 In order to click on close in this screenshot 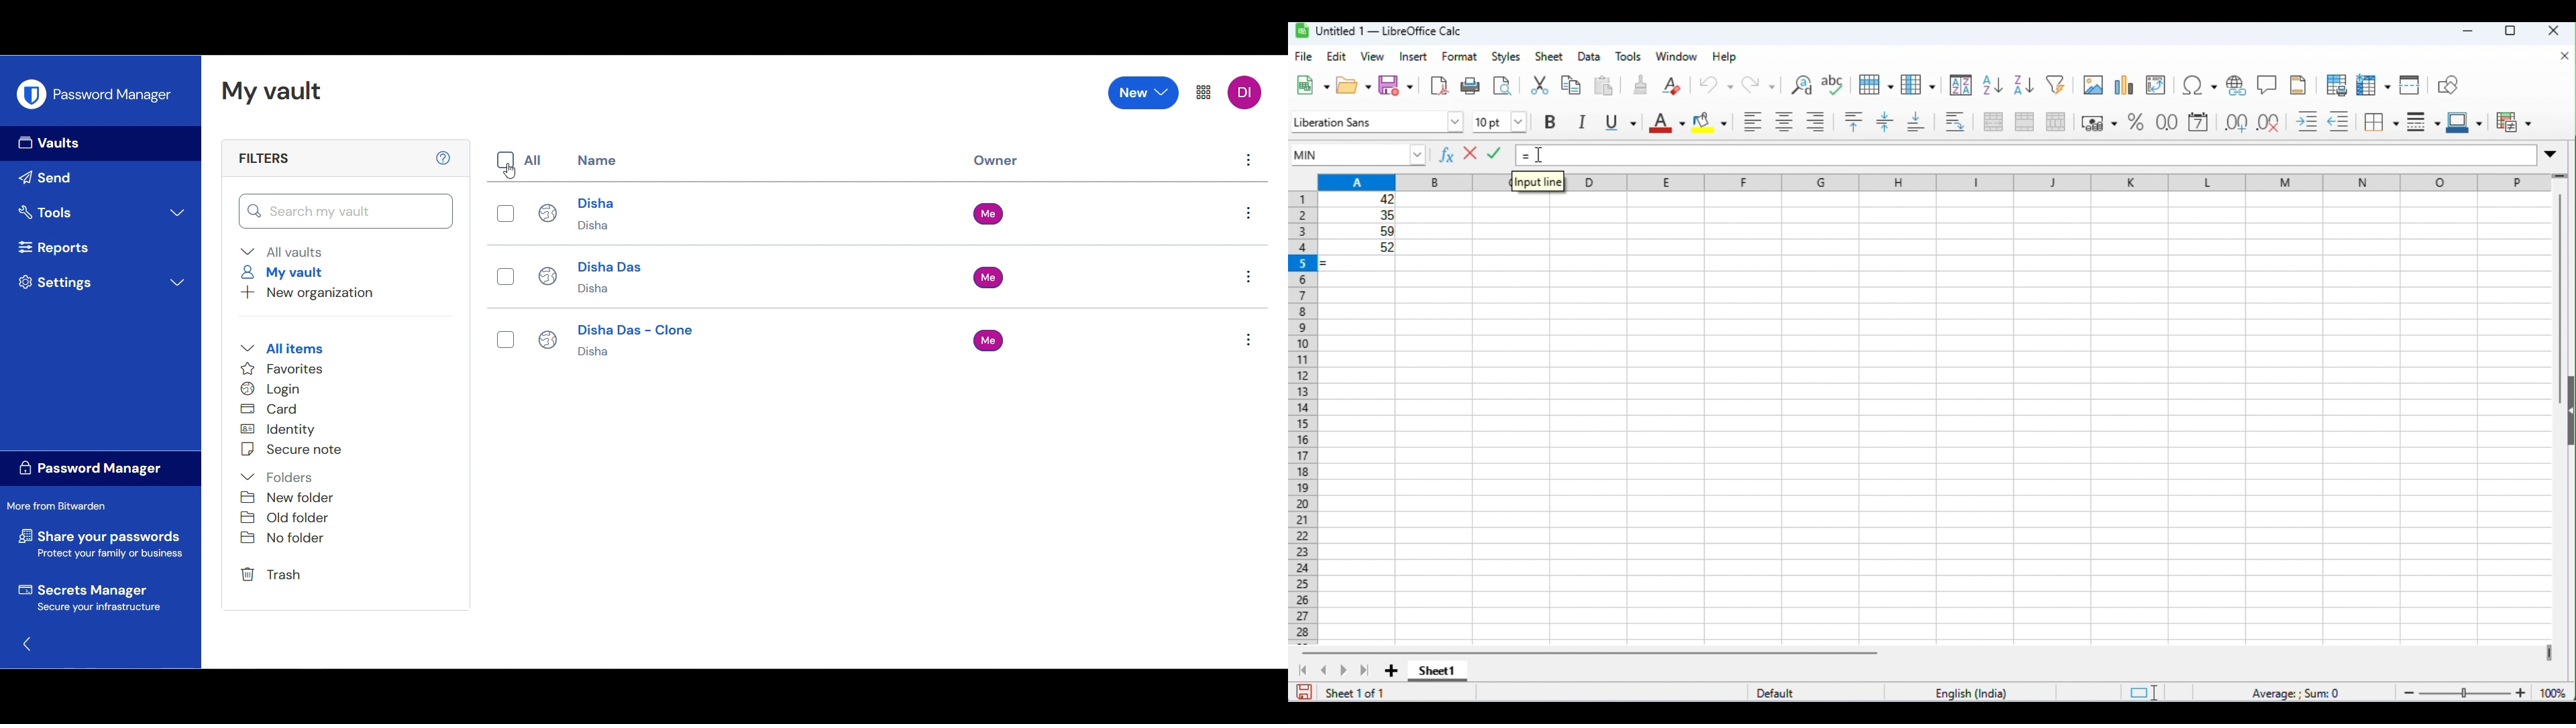, I will do `click(2553, 31)`.